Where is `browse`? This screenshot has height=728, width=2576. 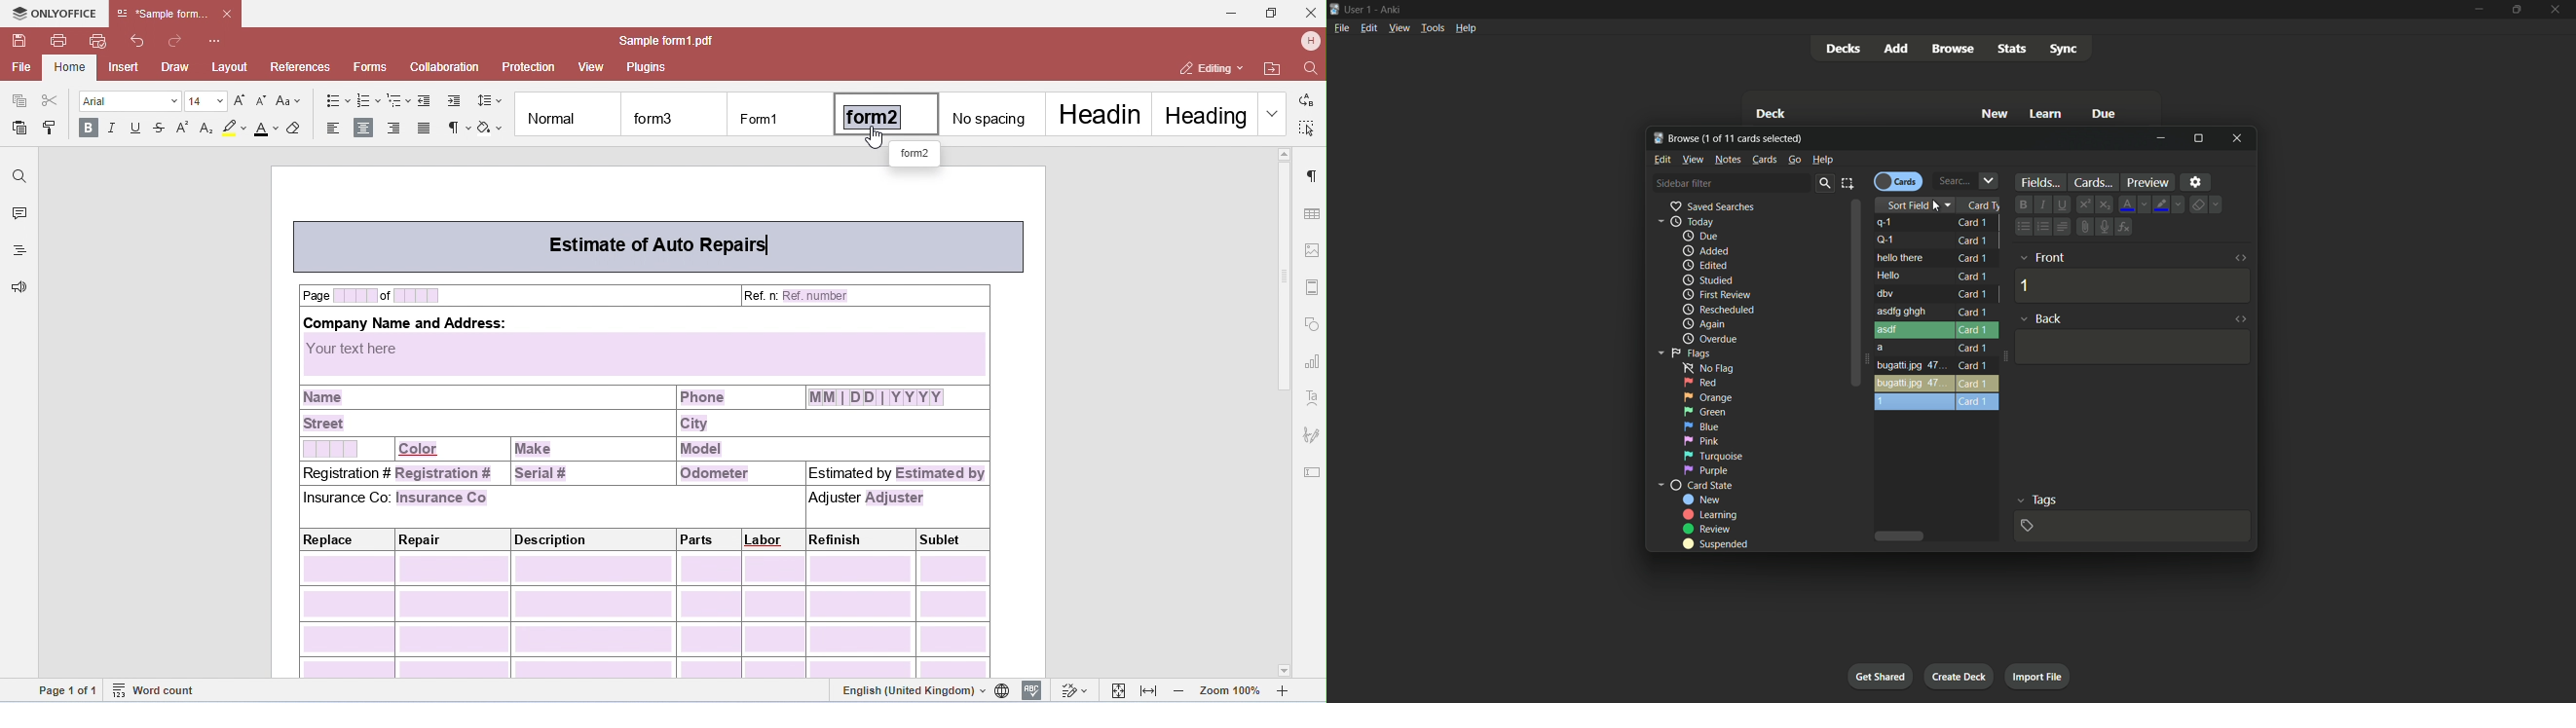 browse is located at coordinates (1953, 49).